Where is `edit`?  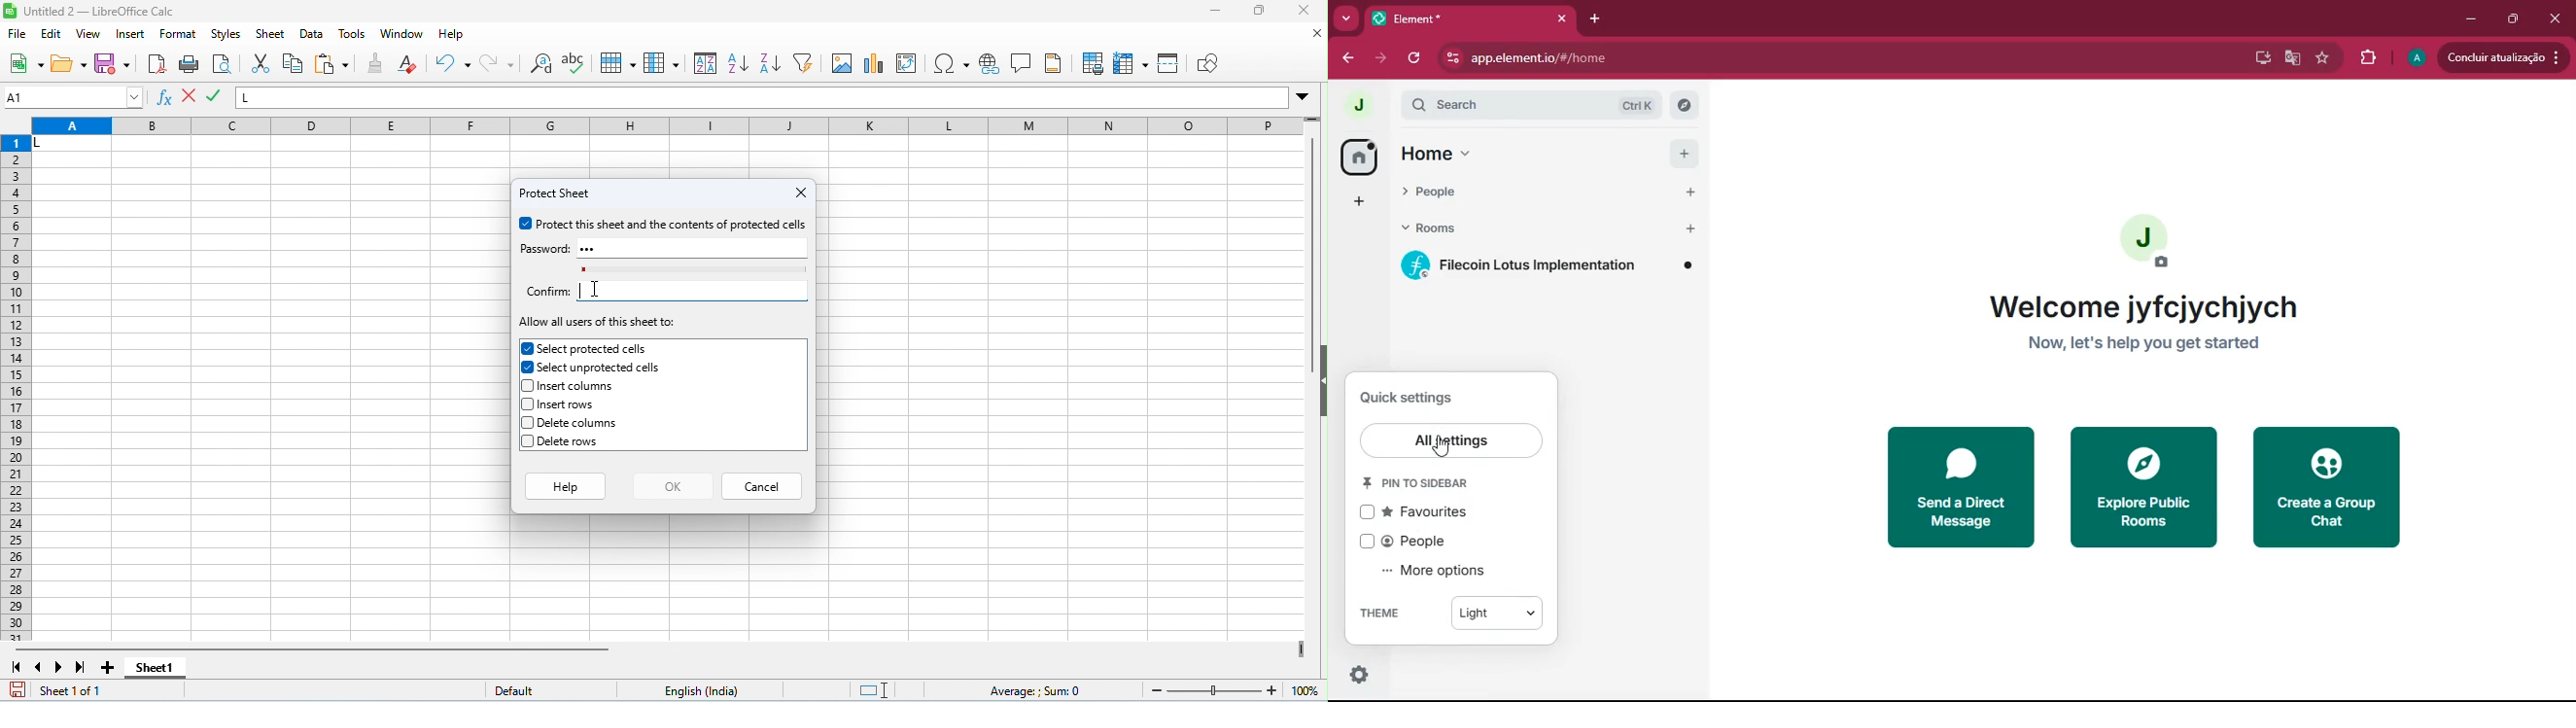 edit is located at coordinates (52, 35).